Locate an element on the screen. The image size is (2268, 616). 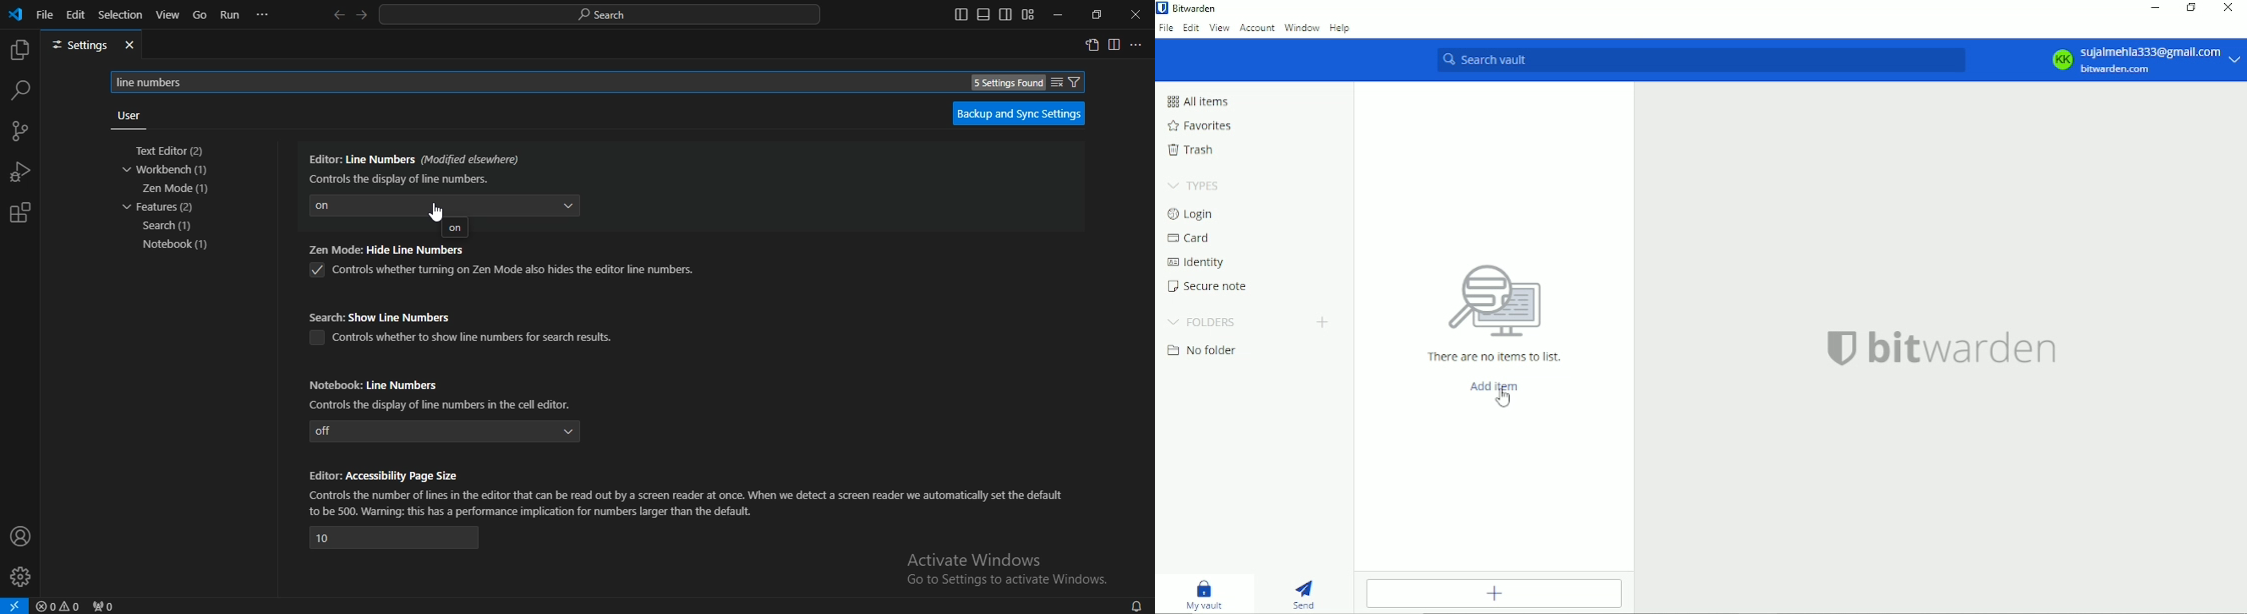
toggle panel is located at coordinates (983, 14).